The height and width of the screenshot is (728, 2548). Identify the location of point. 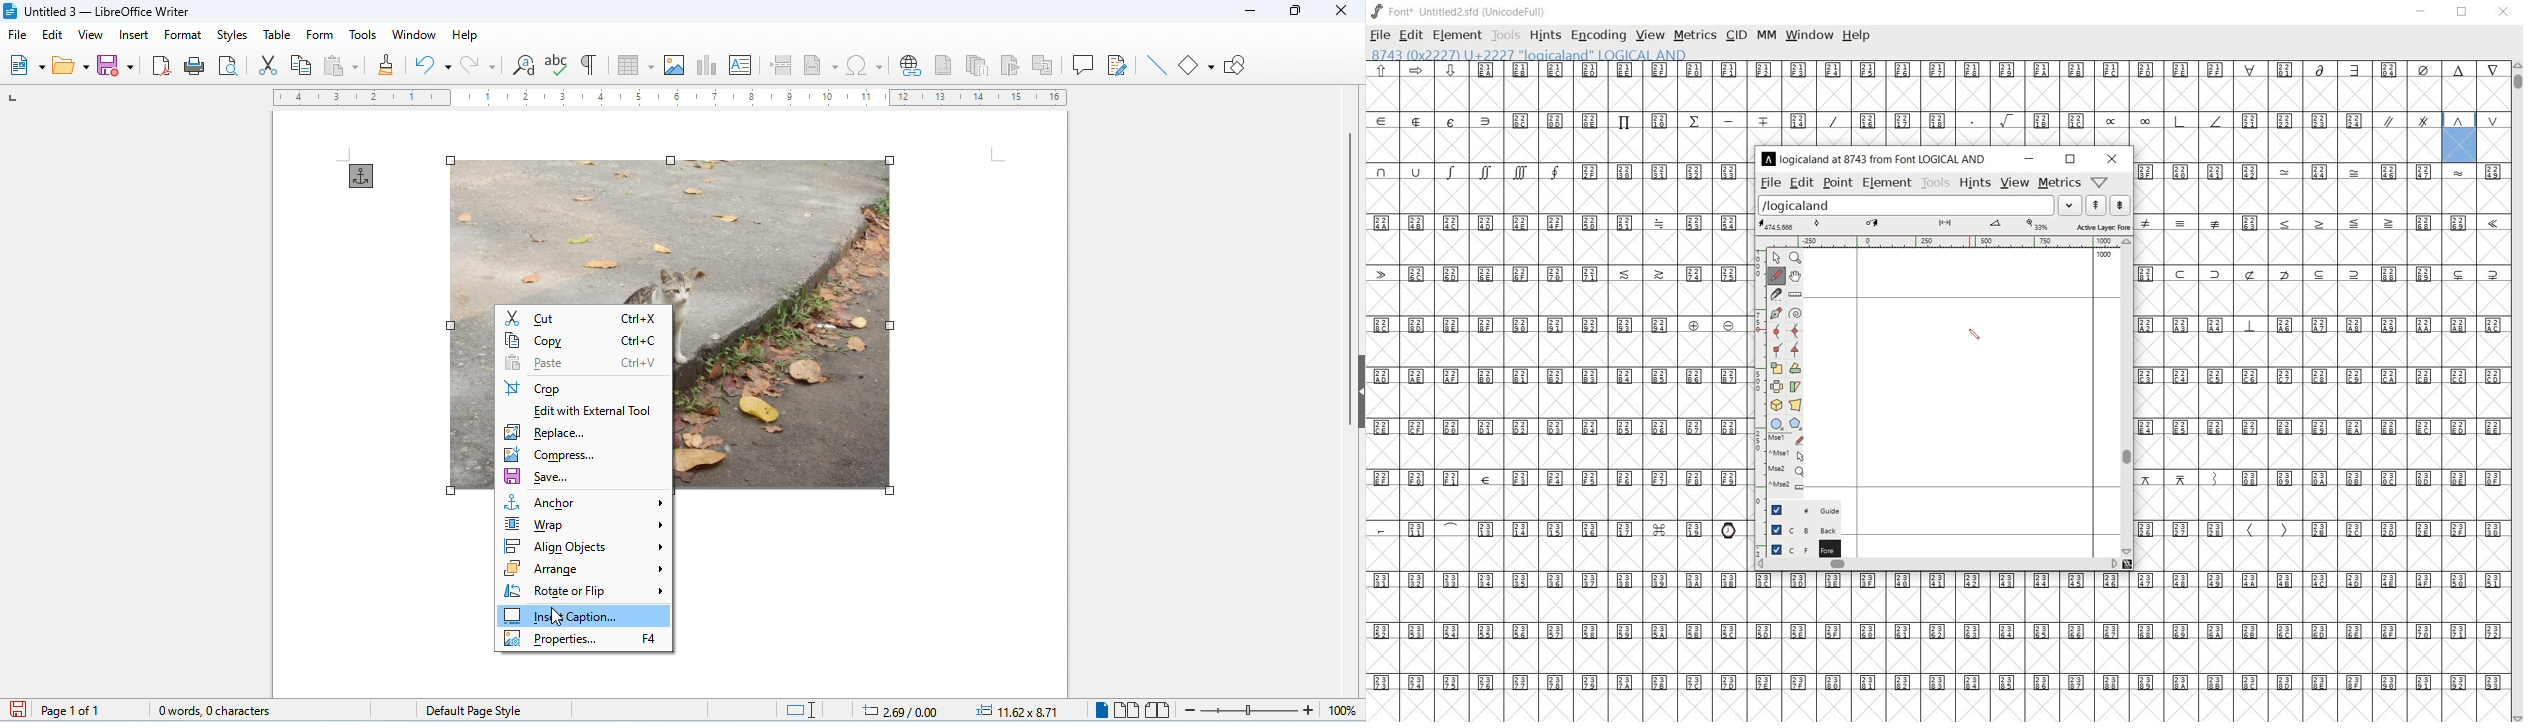
(1838, 183).